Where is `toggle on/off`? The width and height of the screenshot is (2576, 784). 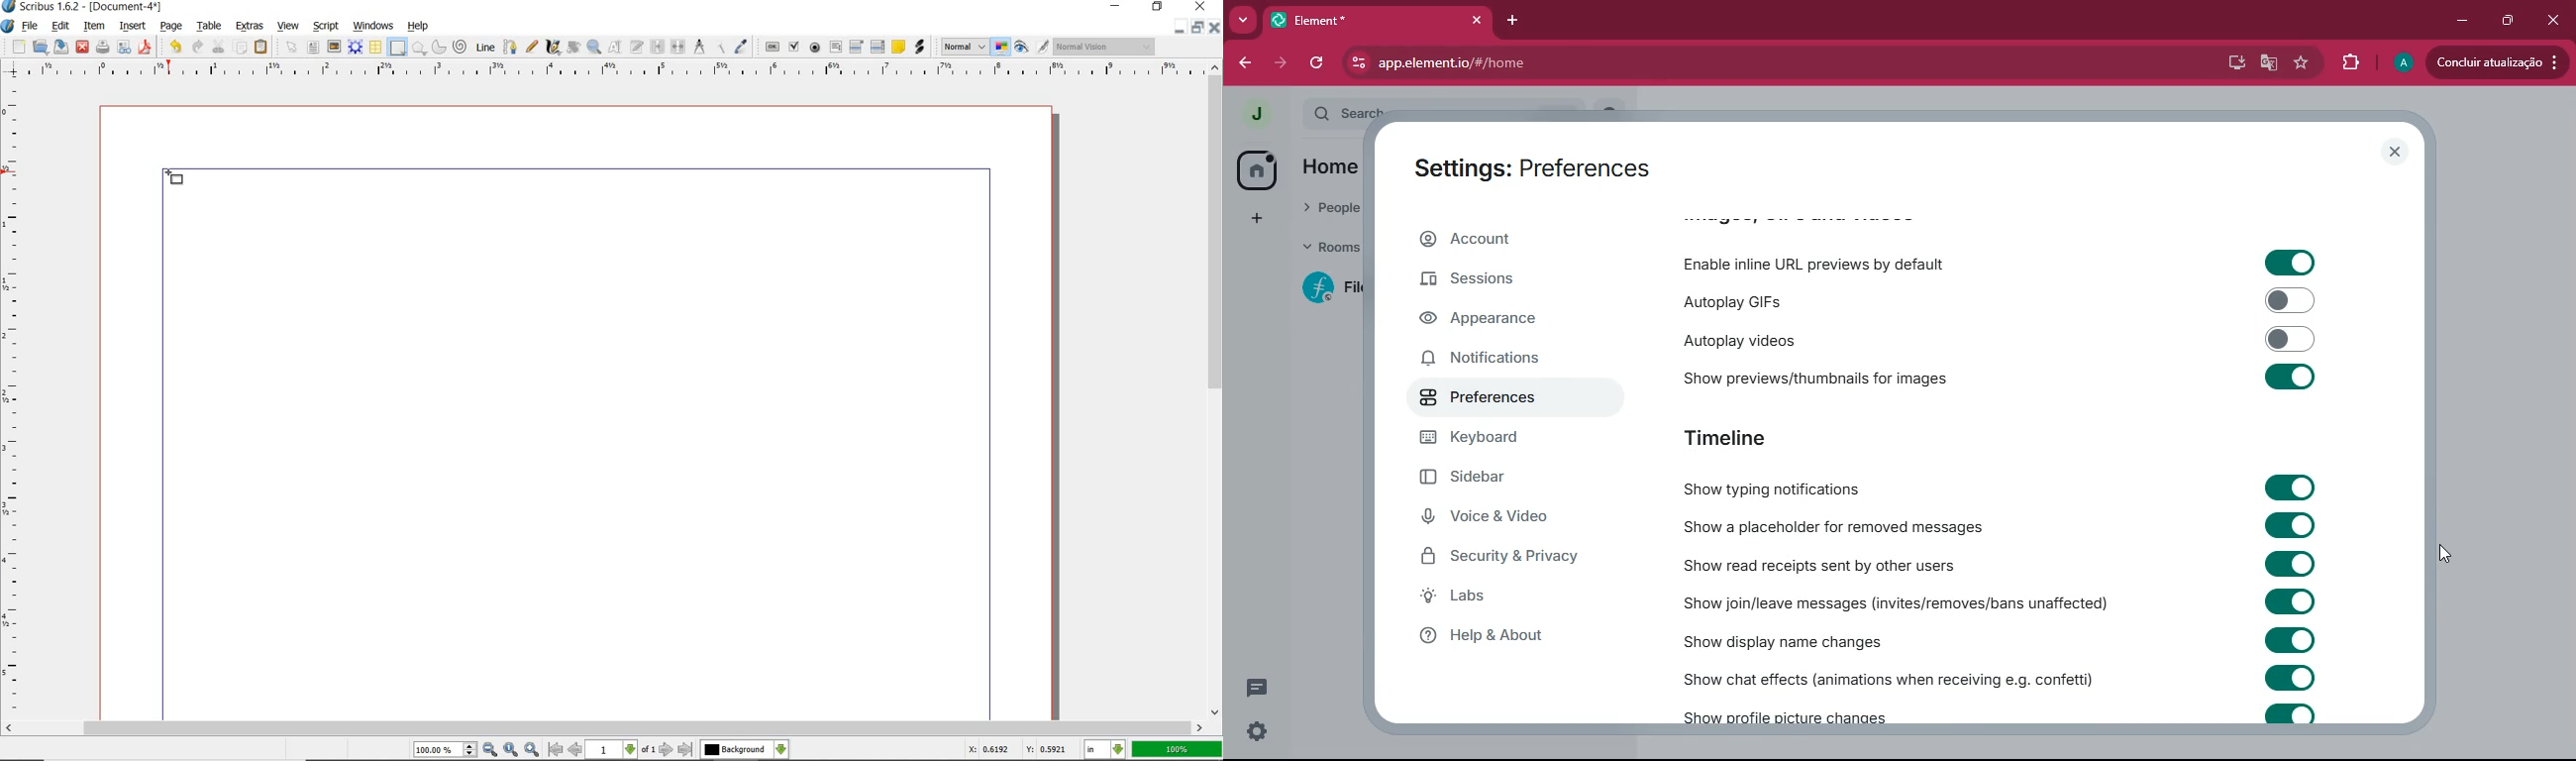
toggle on/off is located at coordinates (2290, 300).